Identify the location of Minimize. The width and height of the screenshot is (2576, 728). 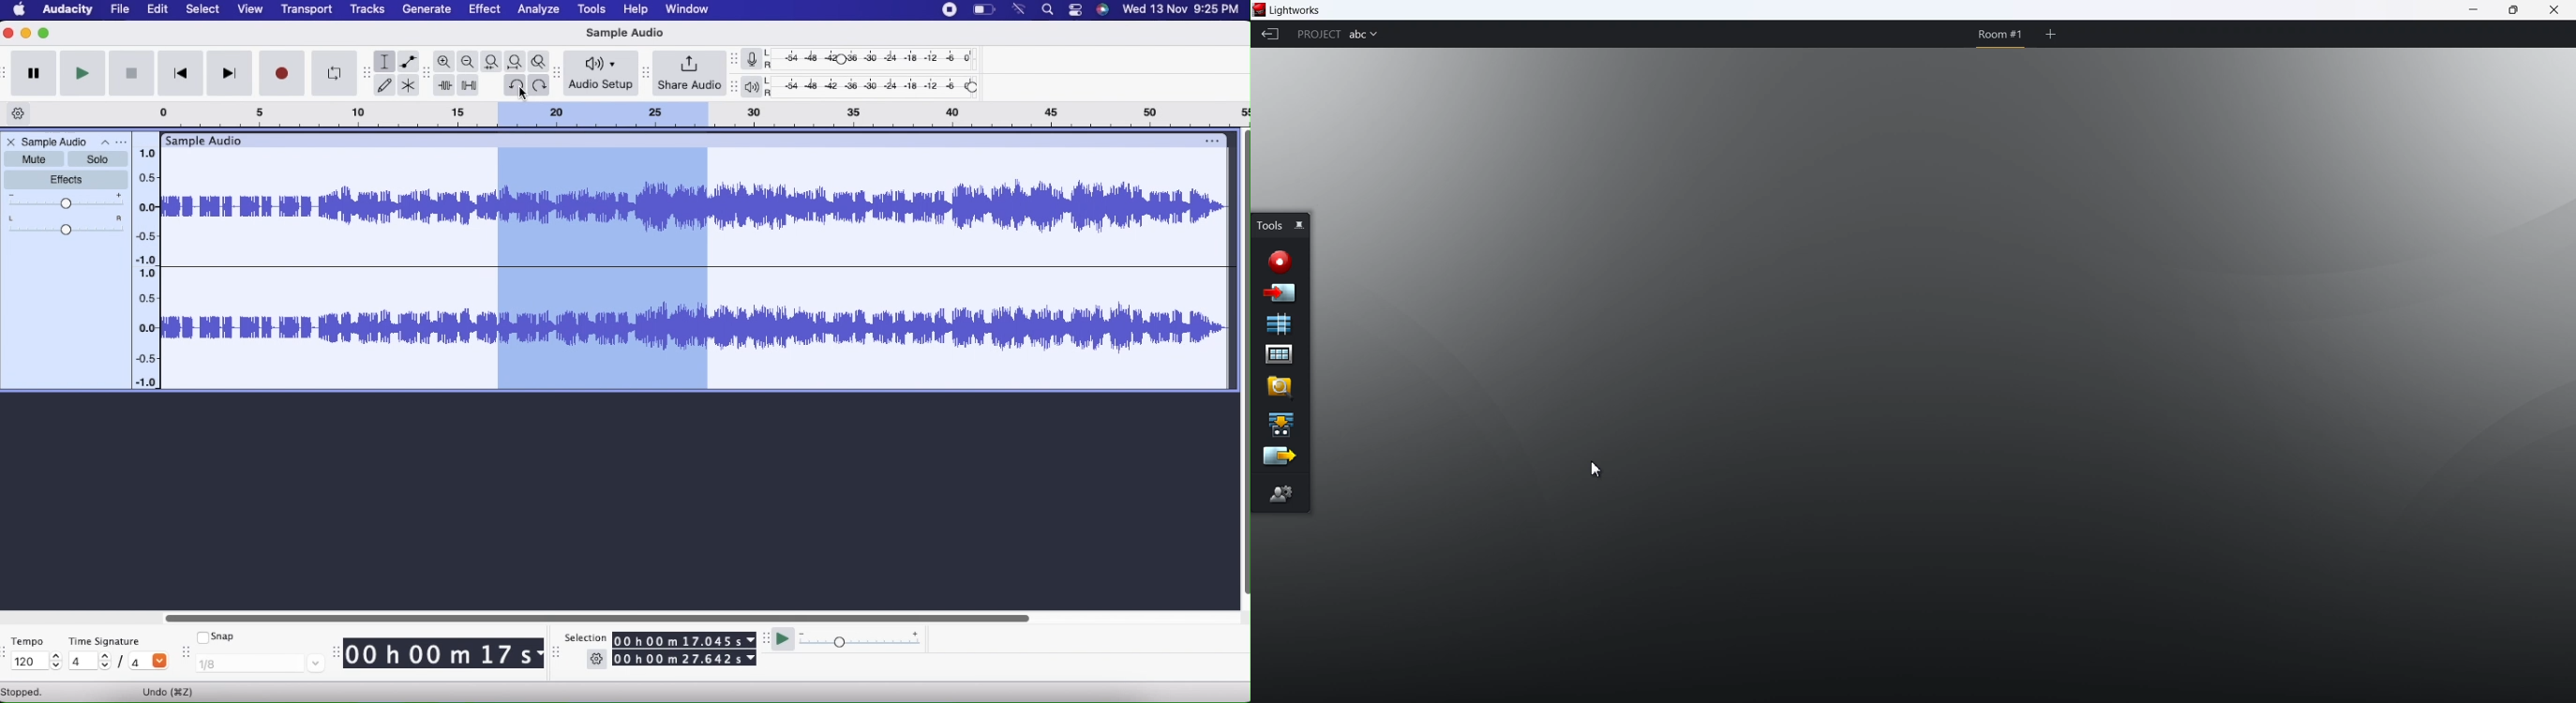
(27, 34).